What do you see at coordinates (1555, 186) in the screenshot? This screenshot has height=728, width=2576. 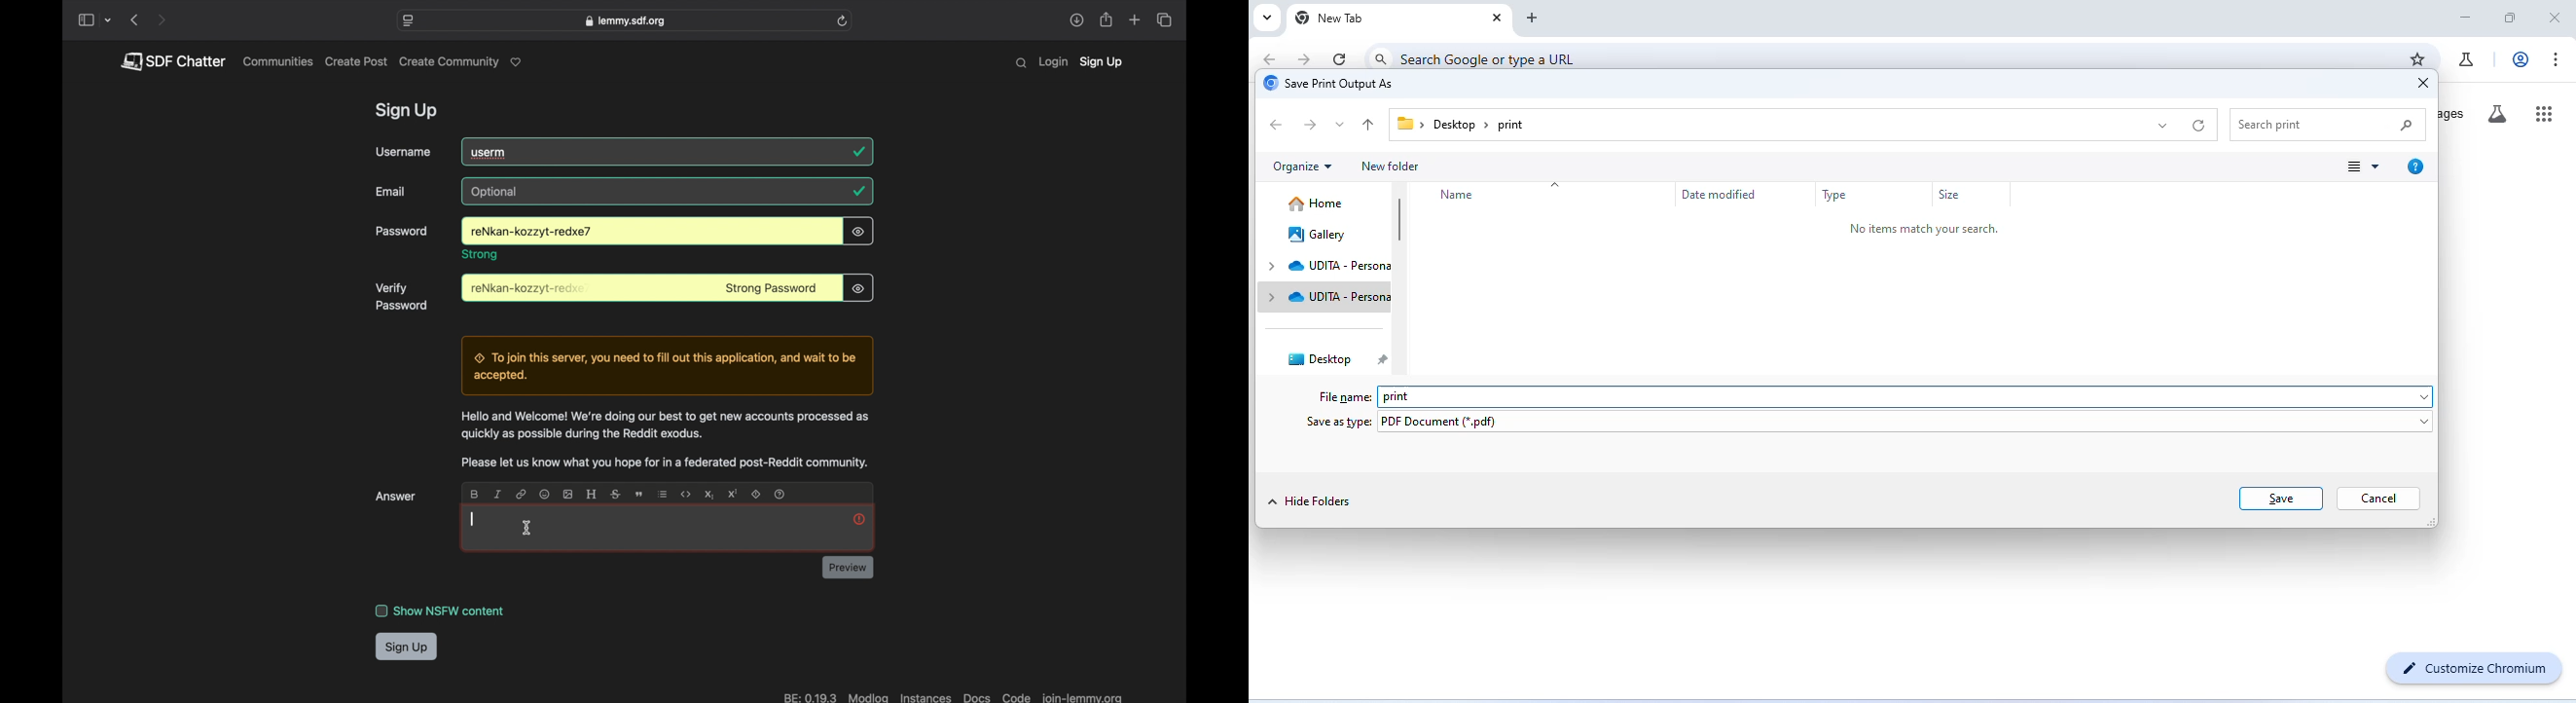 I see `drop down` at bounding box center [1555, 186].